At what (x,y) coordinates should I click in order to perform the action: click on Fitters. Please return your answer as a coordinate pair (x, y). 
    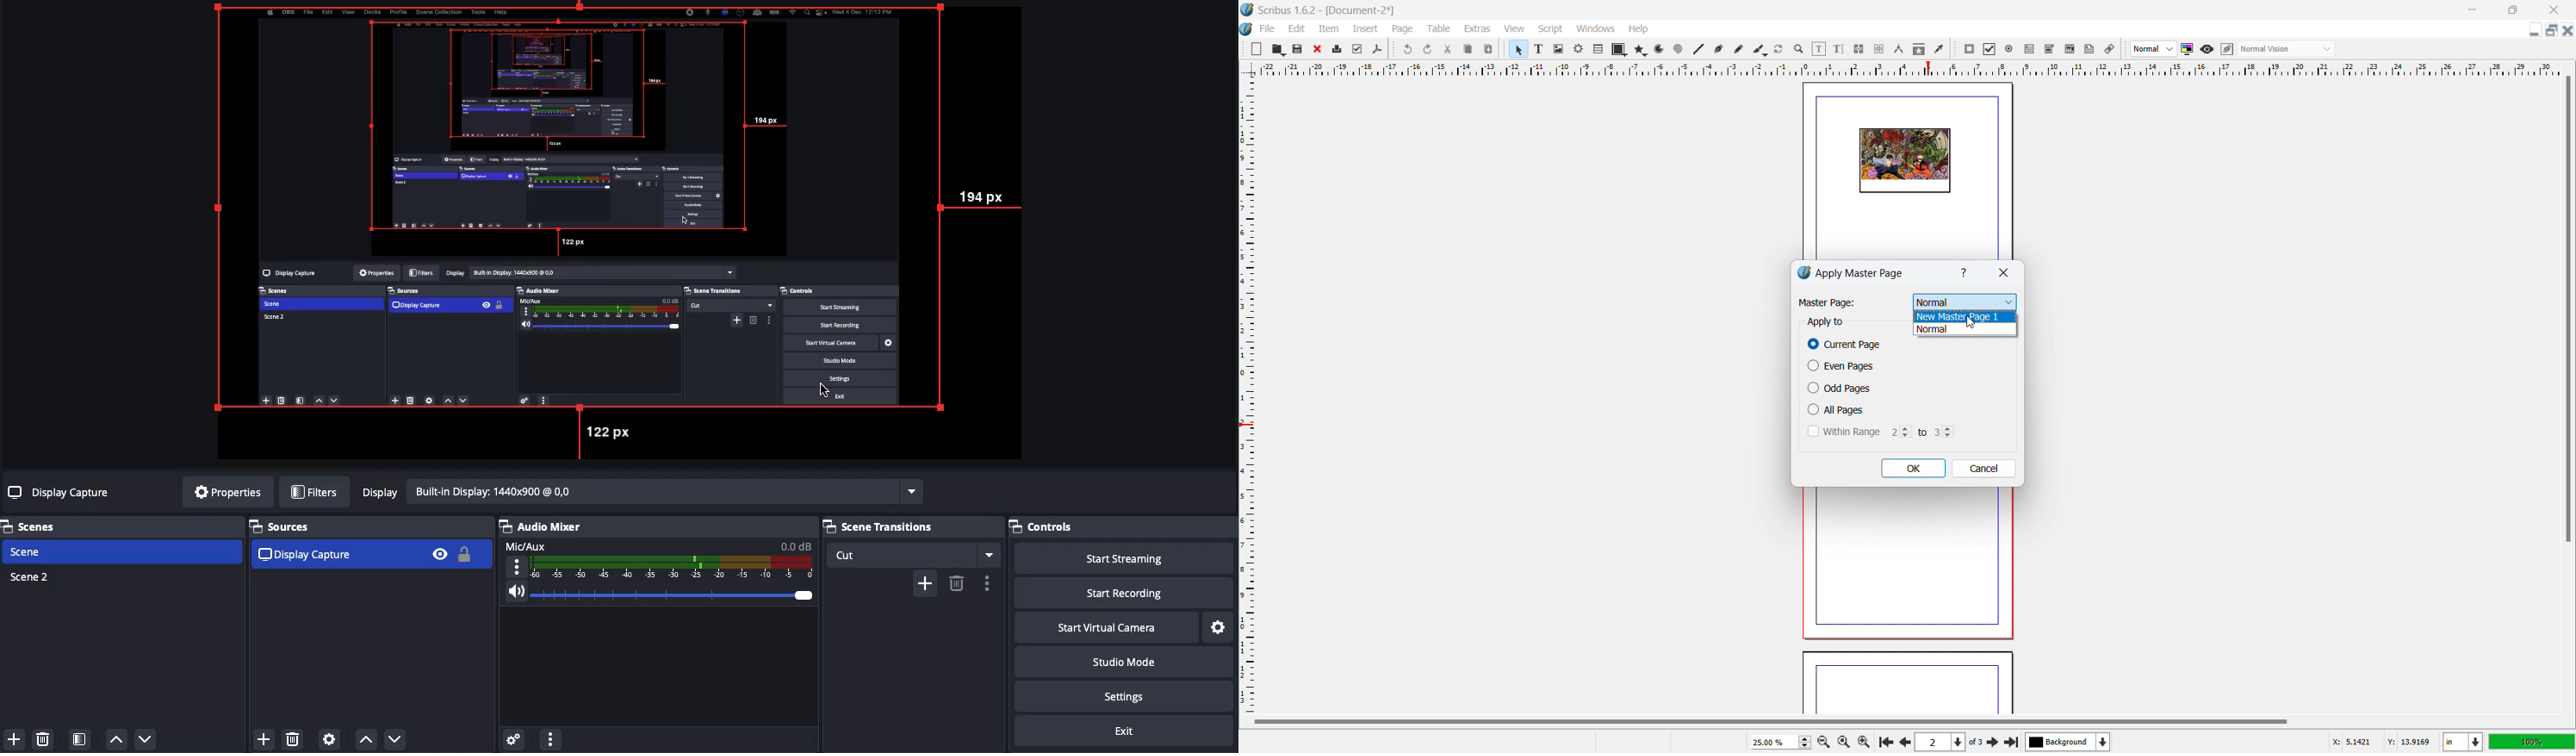
    Looking at the image, I should click on (314, 492).